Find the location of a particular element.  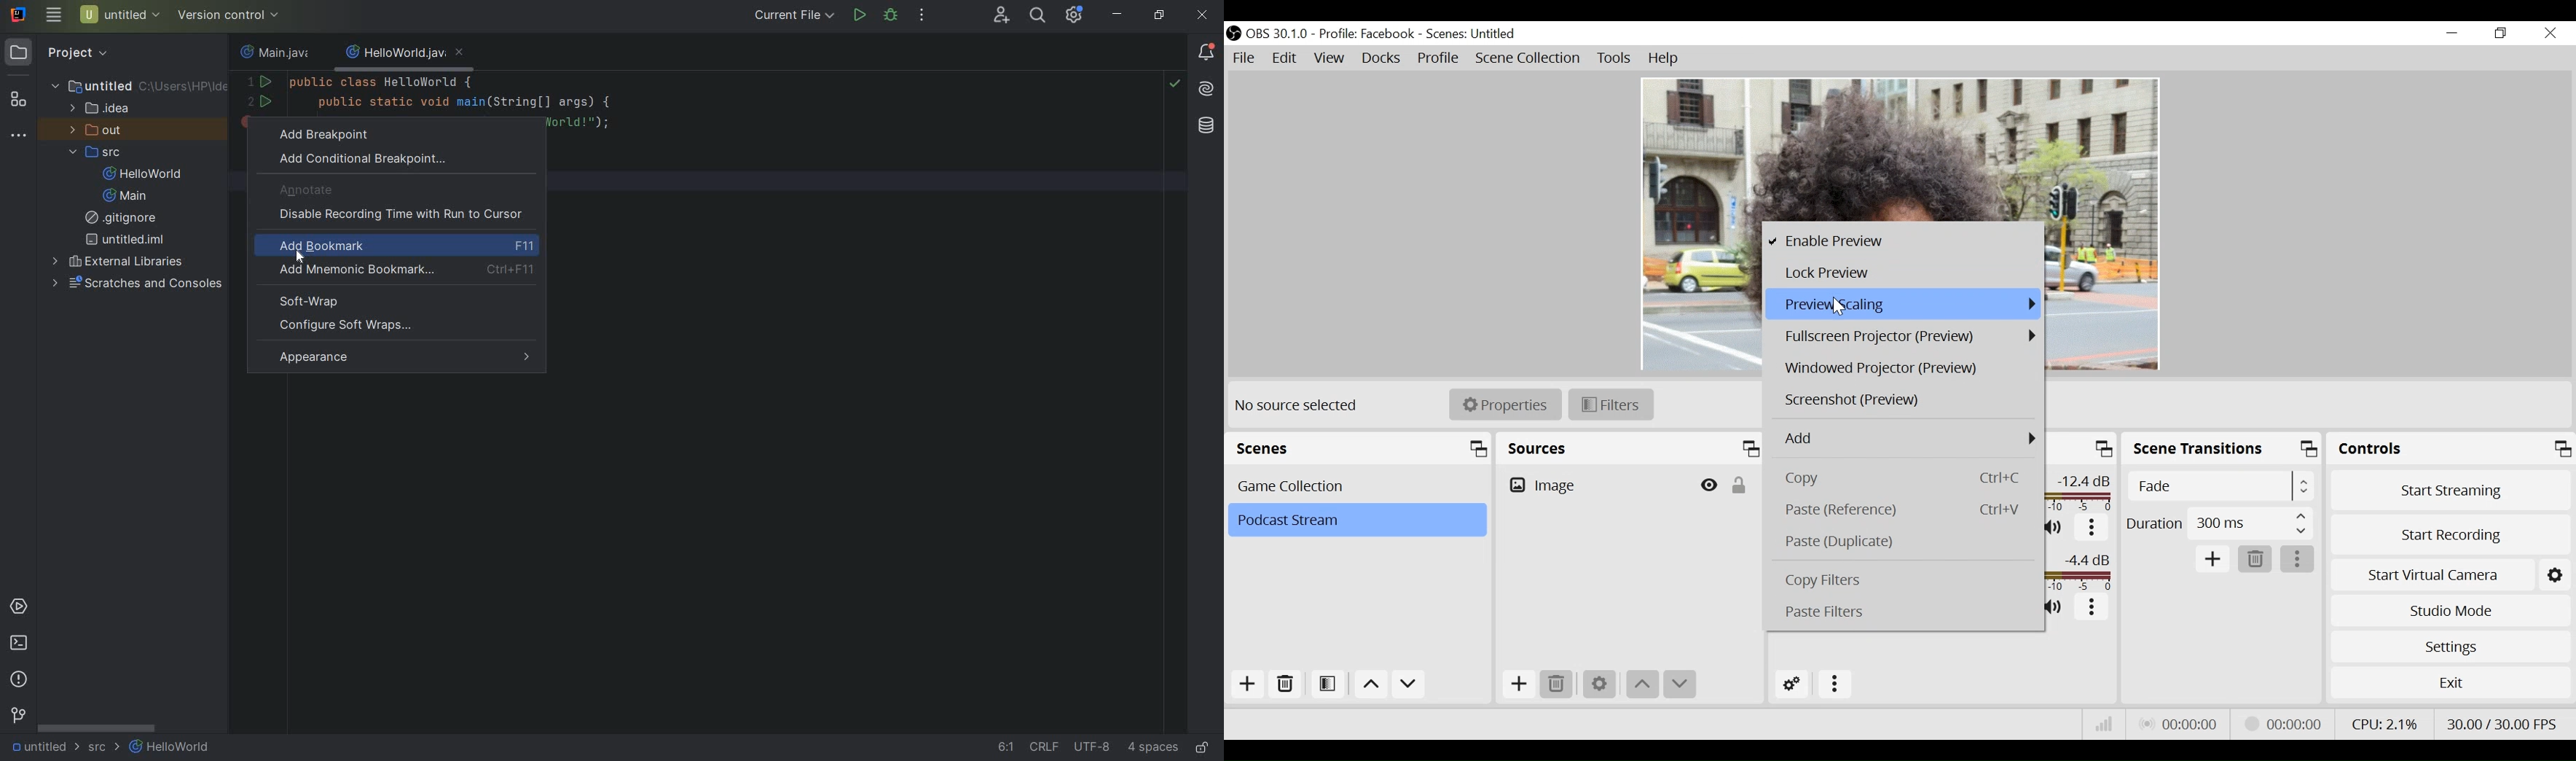

Minimize is located at coordinates (2454, 33).